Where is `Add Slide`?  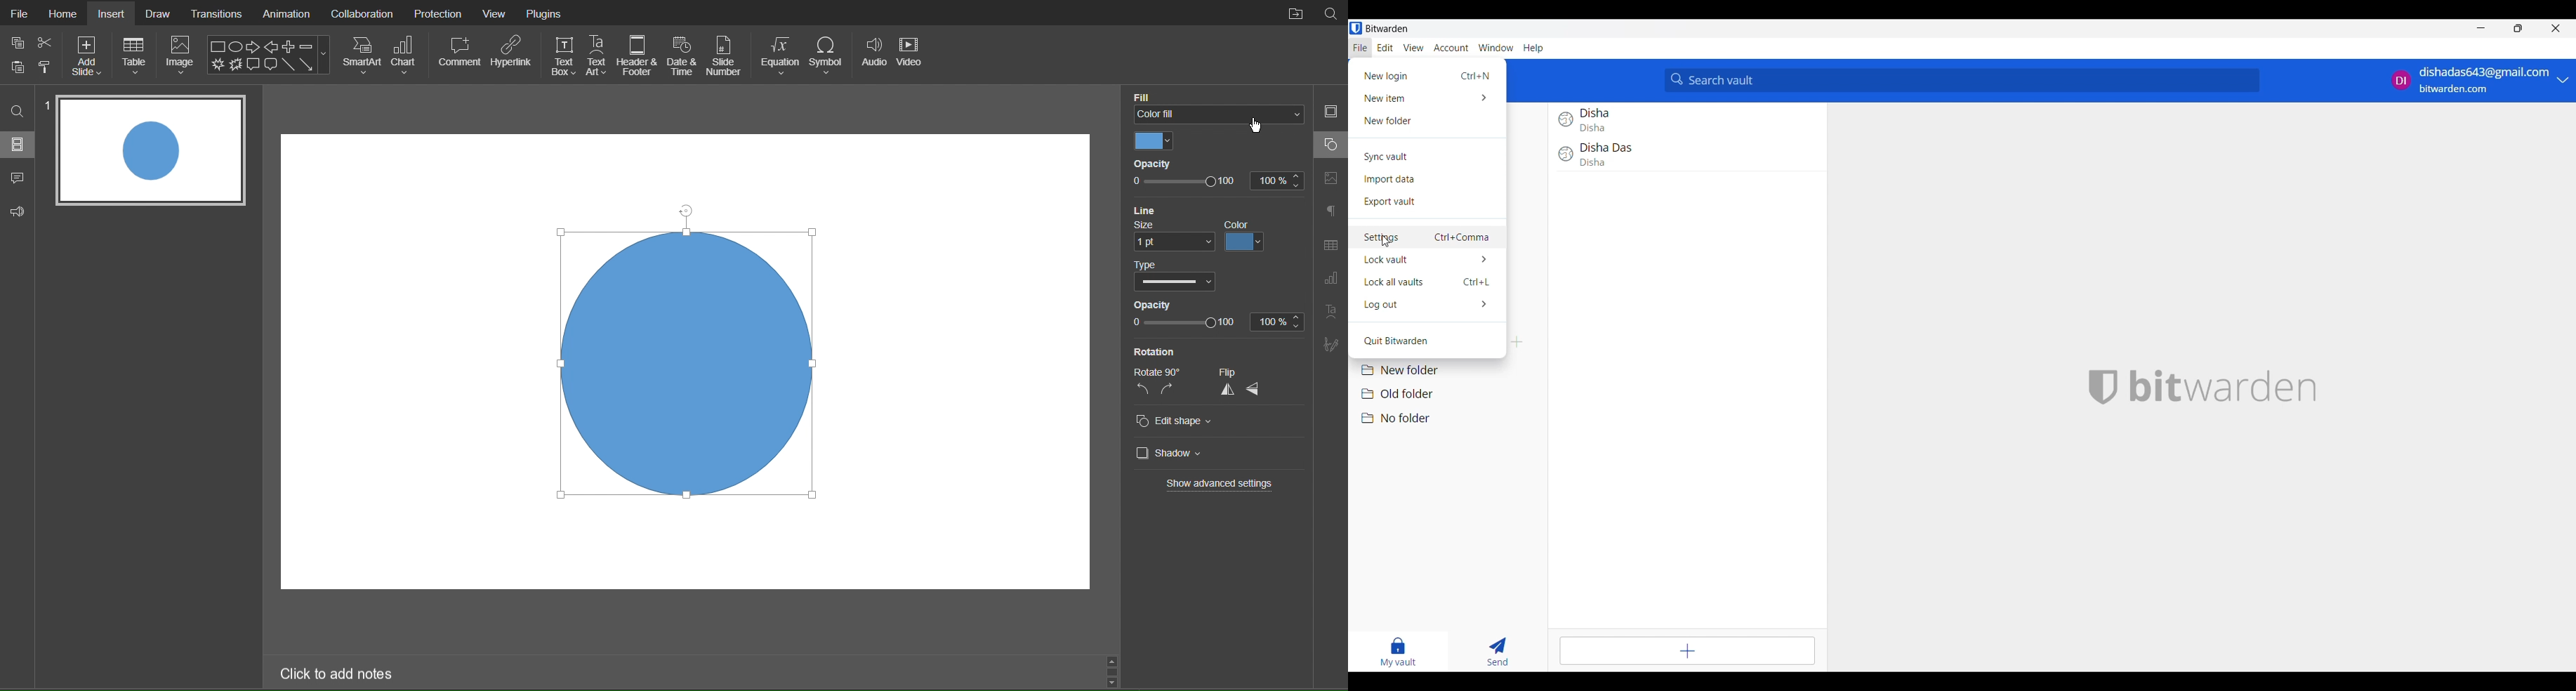
Add Slide is located at coordinates (86, 55).